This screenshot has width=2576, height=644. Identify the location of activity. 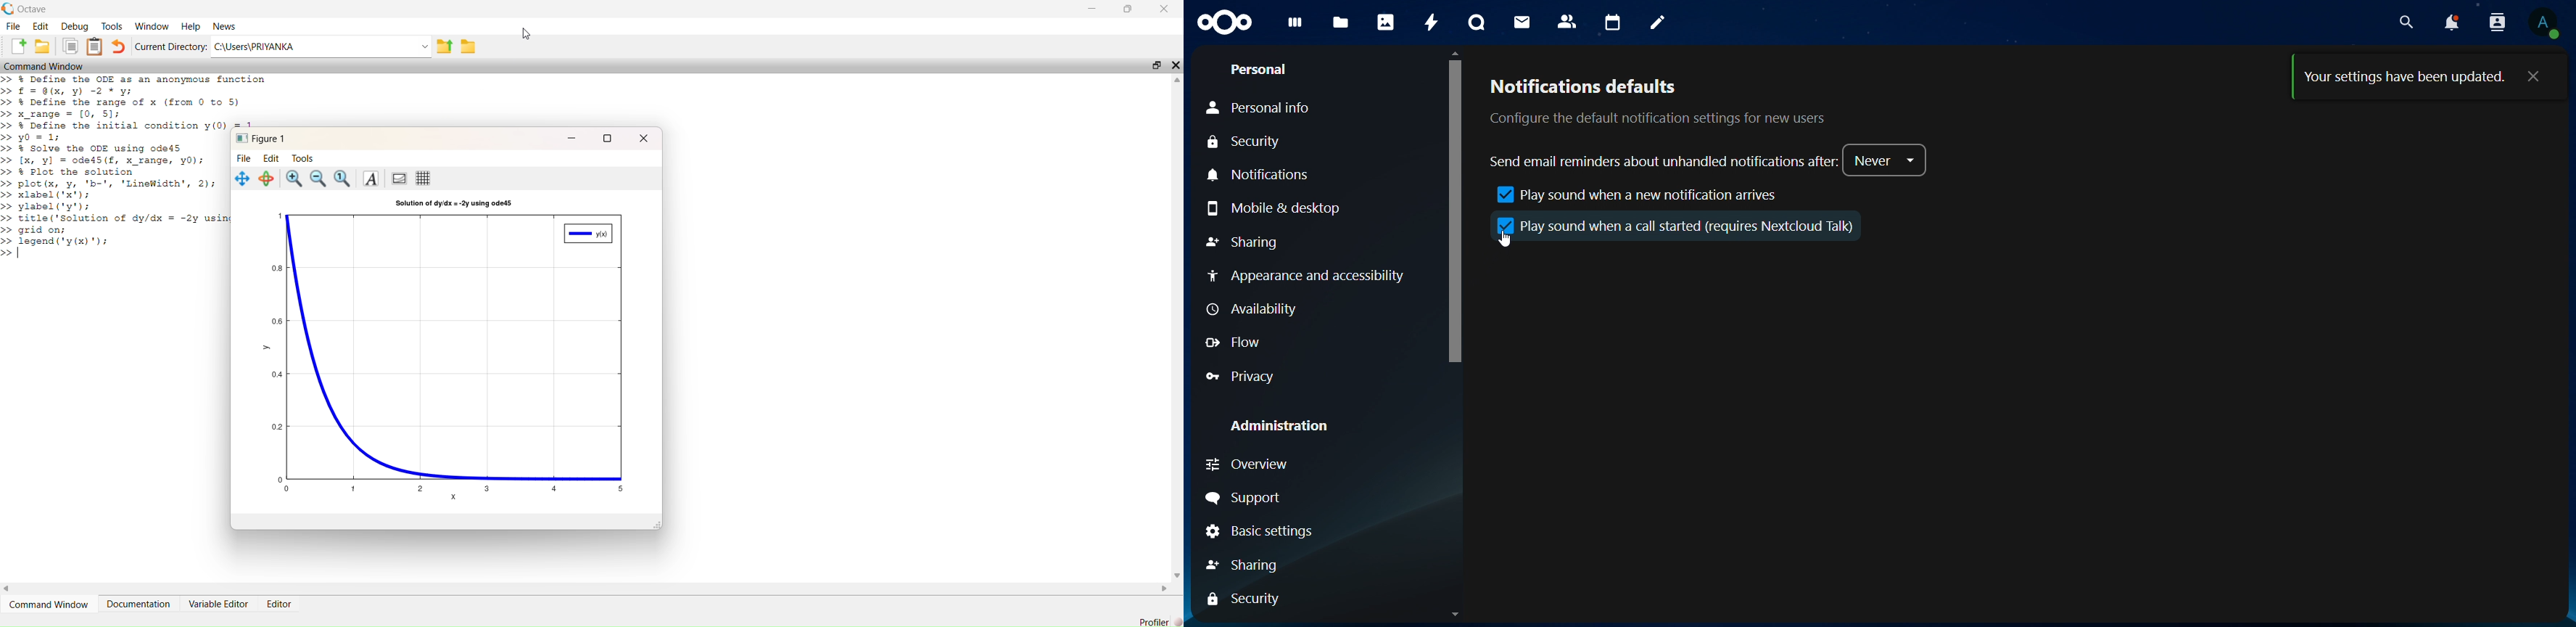
(1431, 21).